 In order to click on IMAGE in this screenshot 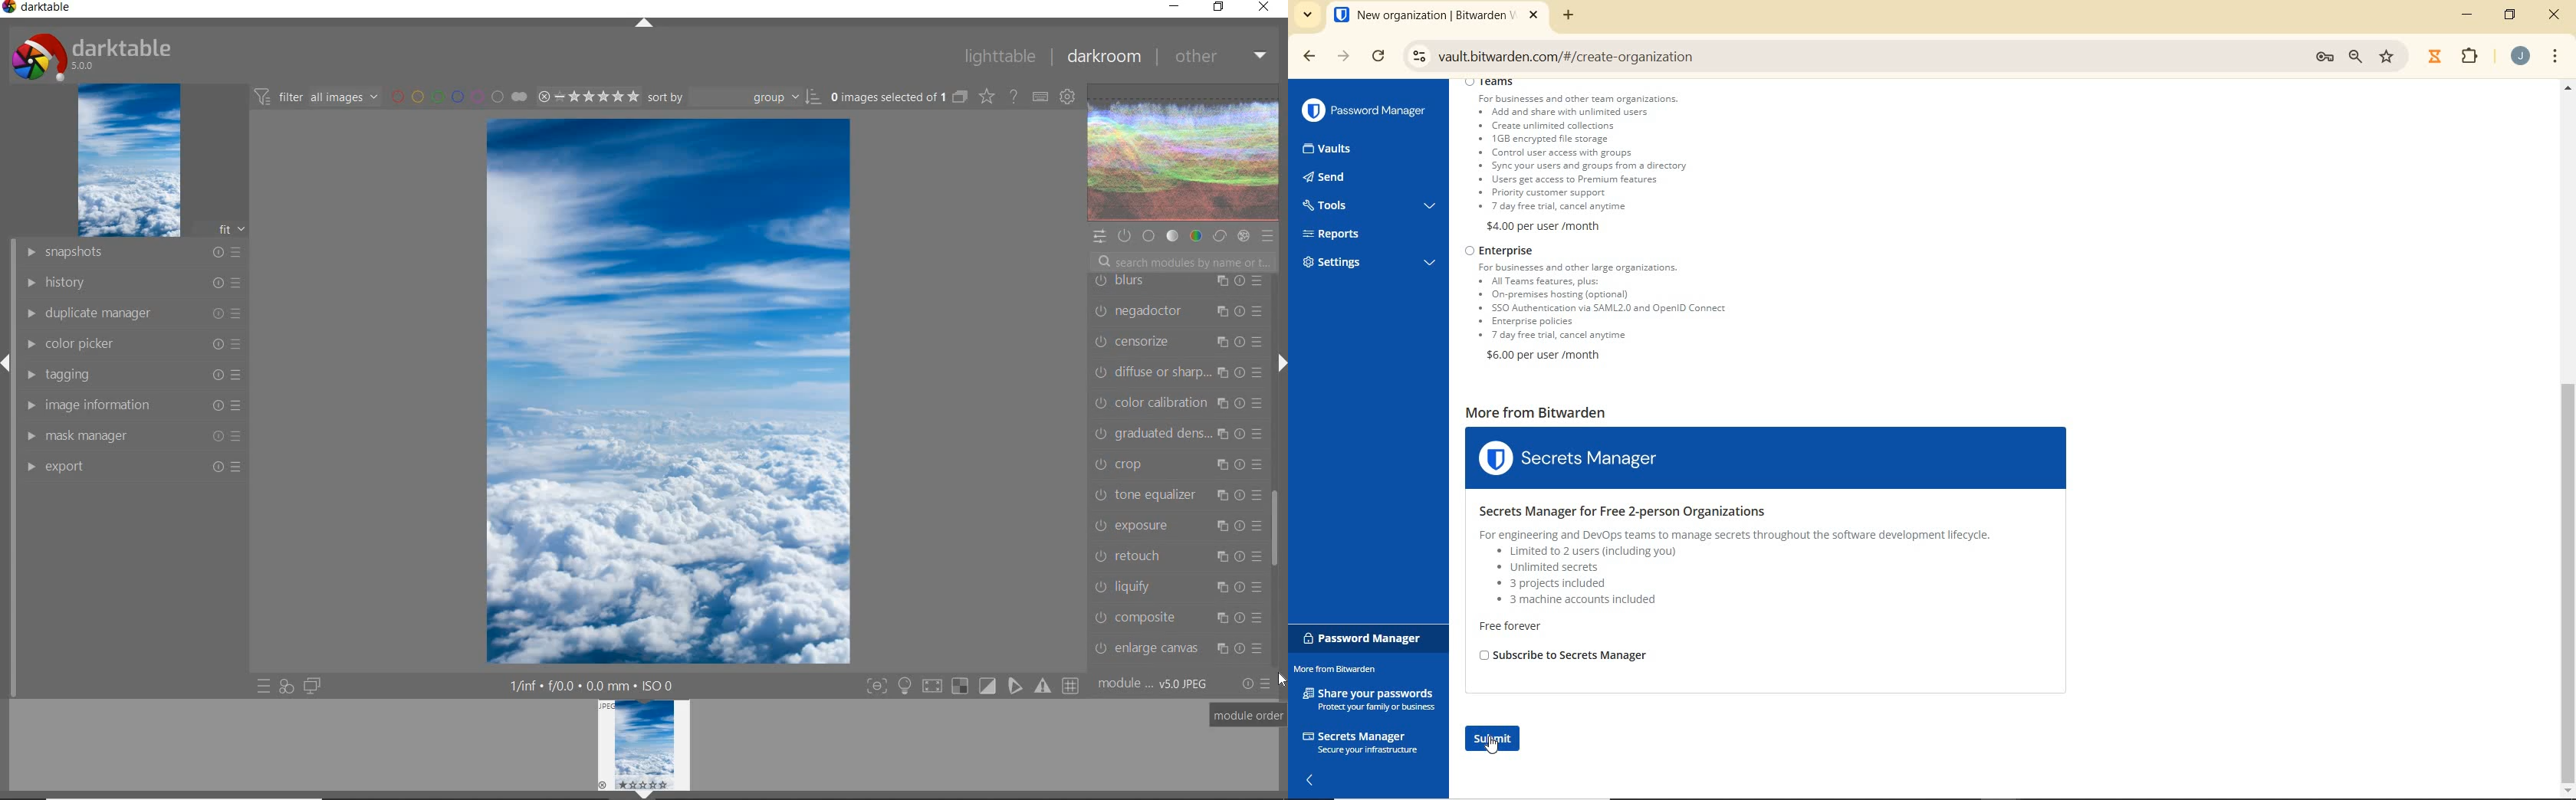, I will do `click(127, 161)`.